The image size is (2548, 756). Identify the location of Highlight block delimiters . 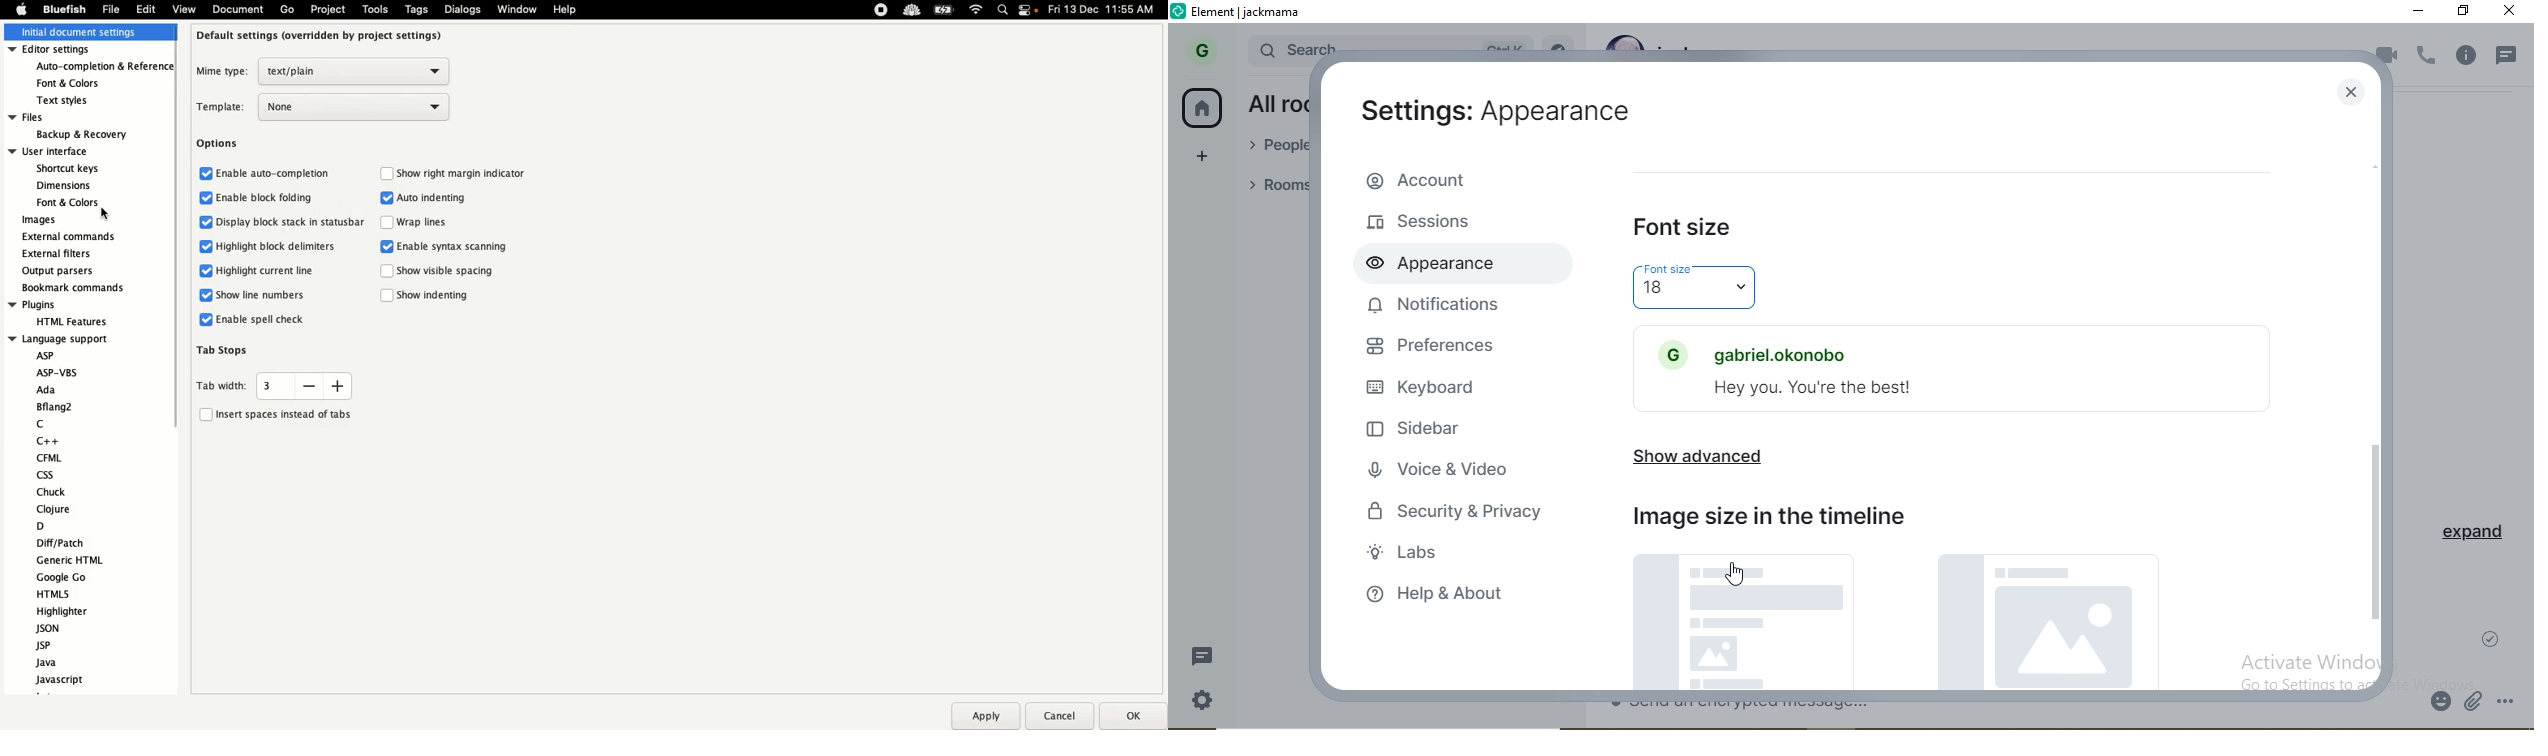
(266, 245).